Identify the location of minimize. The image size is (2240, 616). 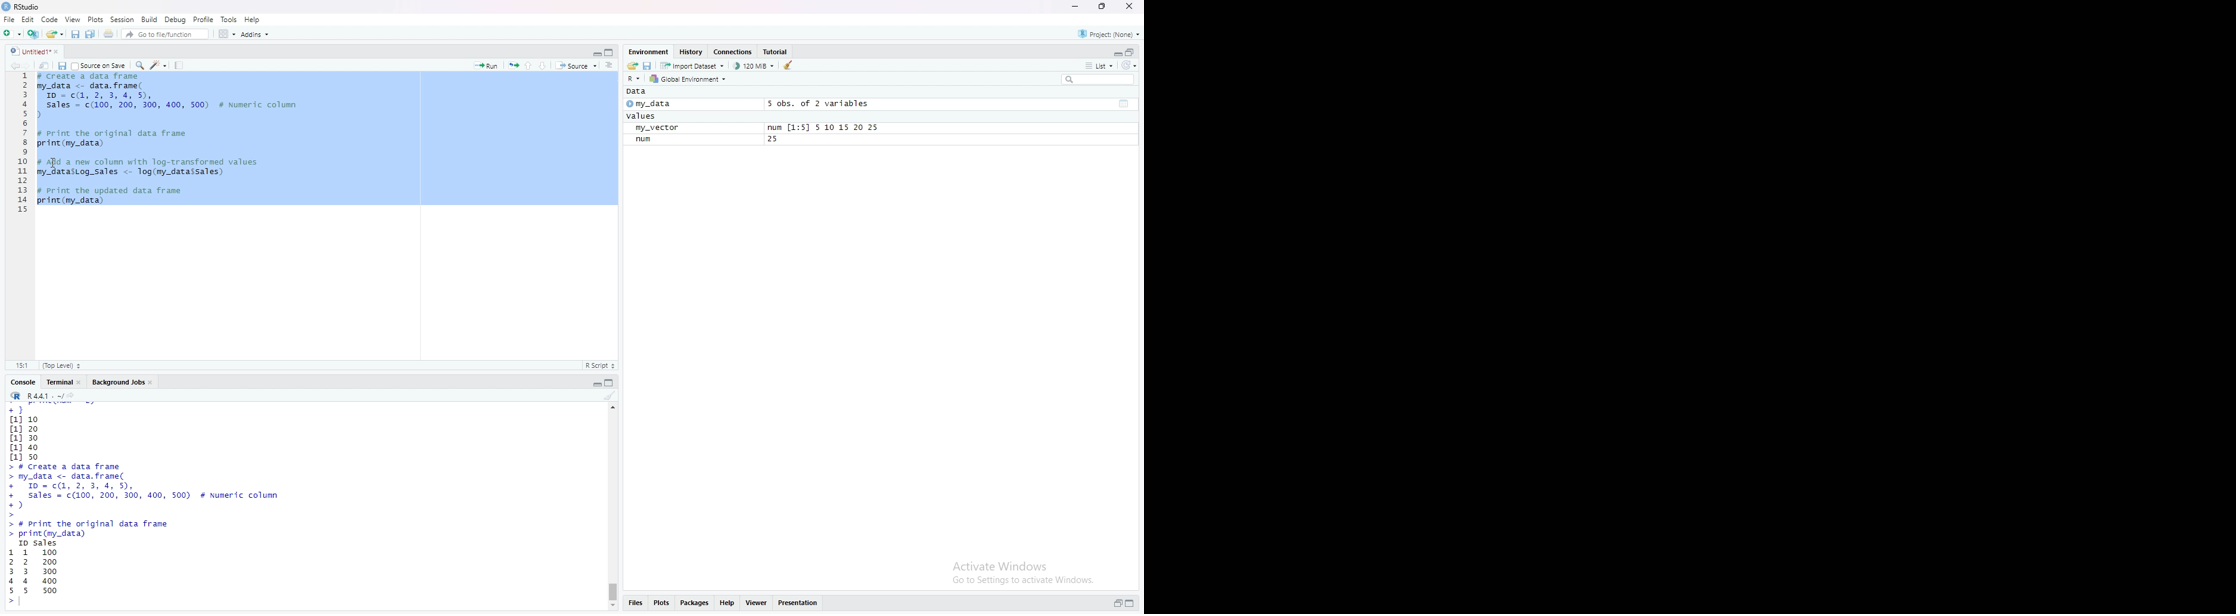
(593, 52).